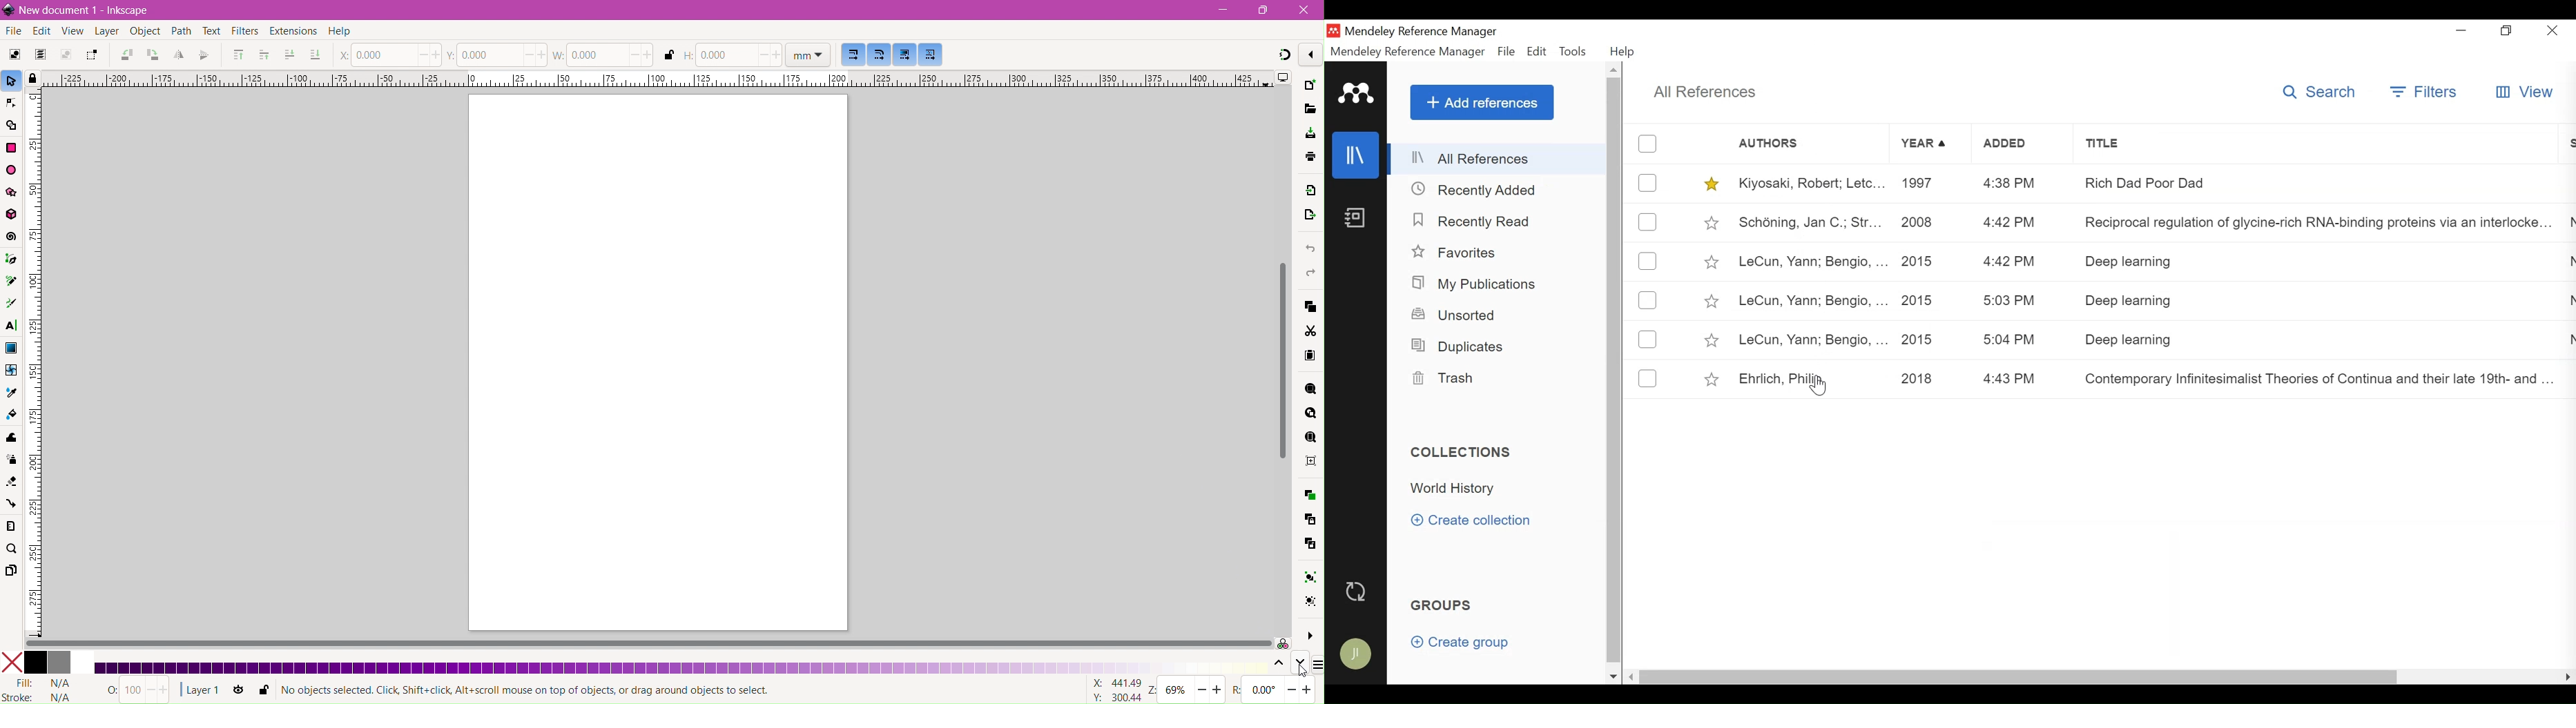 The width and height of the screenshot is (2576, 728). I want to click on Toggle current layer visibility, so click(239, 692).